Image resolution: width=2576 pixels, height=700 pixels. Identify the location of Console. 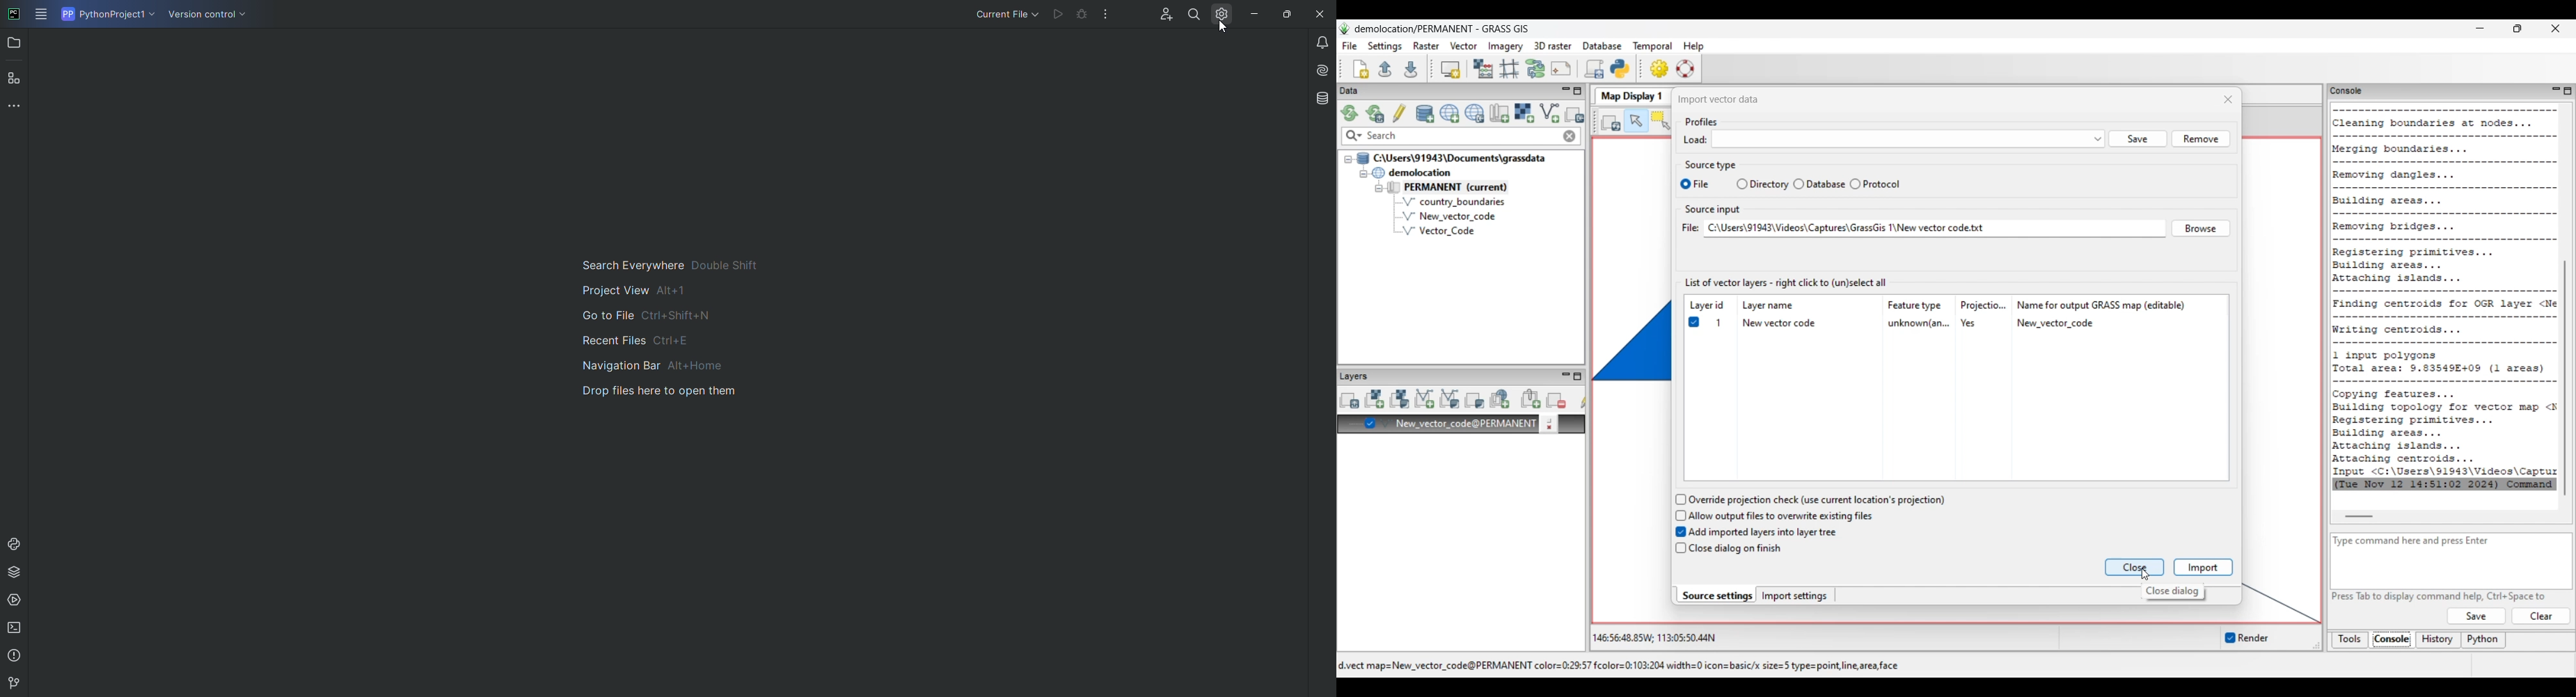
(15, 544).